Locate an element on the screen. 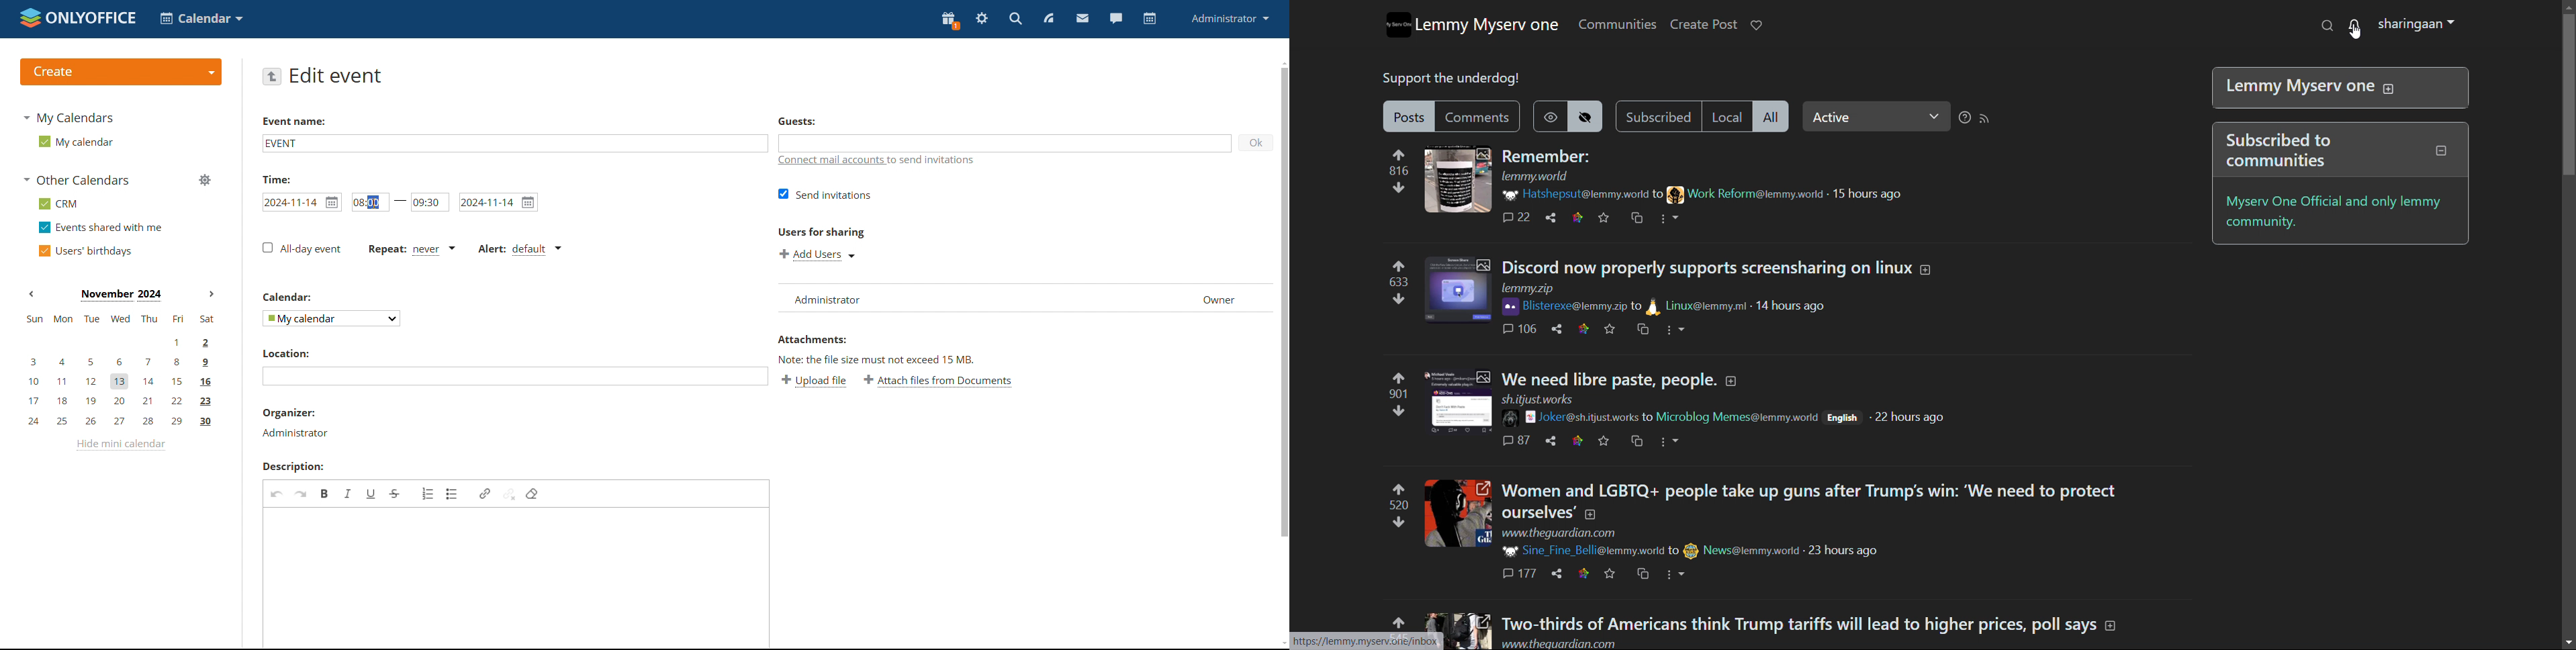 This screenshot has height=672, width=2576. posts is located at coordinates (1409, 116).